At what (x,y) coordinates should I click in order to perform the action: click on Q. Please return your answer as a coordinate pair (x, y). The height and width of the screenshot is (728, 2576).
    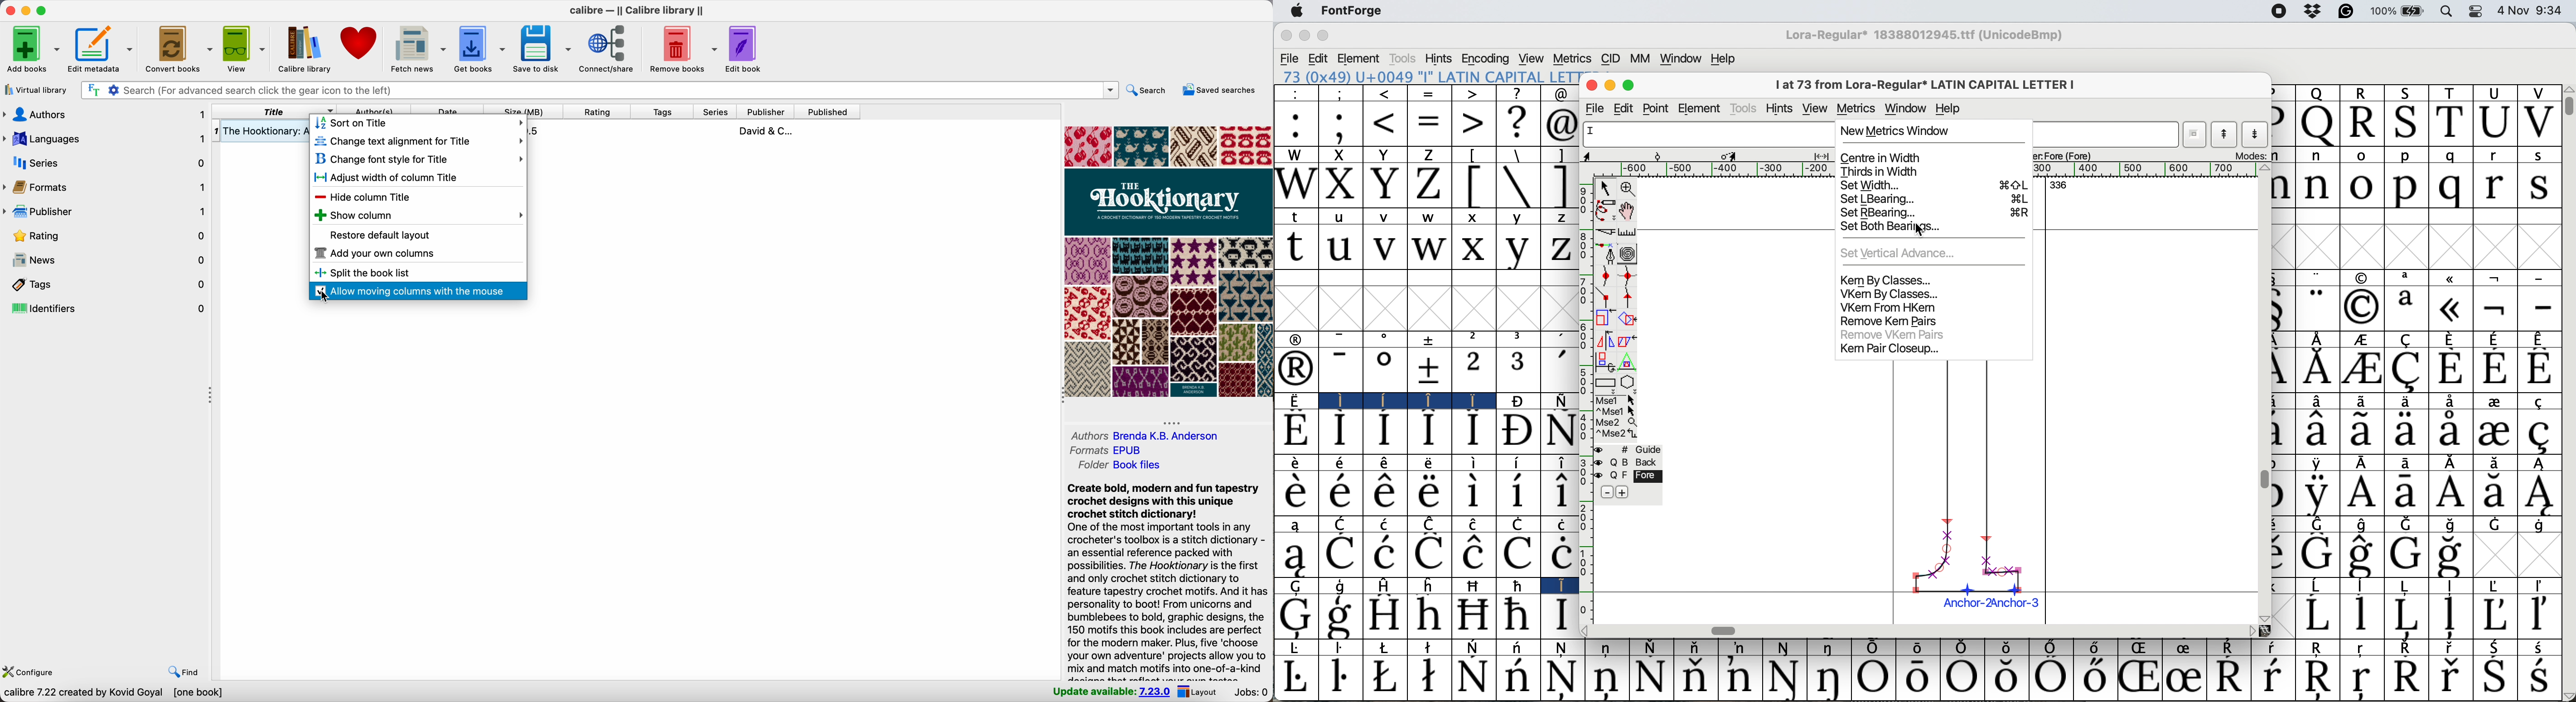
    Looking at the image, I should click on (2316, 92).